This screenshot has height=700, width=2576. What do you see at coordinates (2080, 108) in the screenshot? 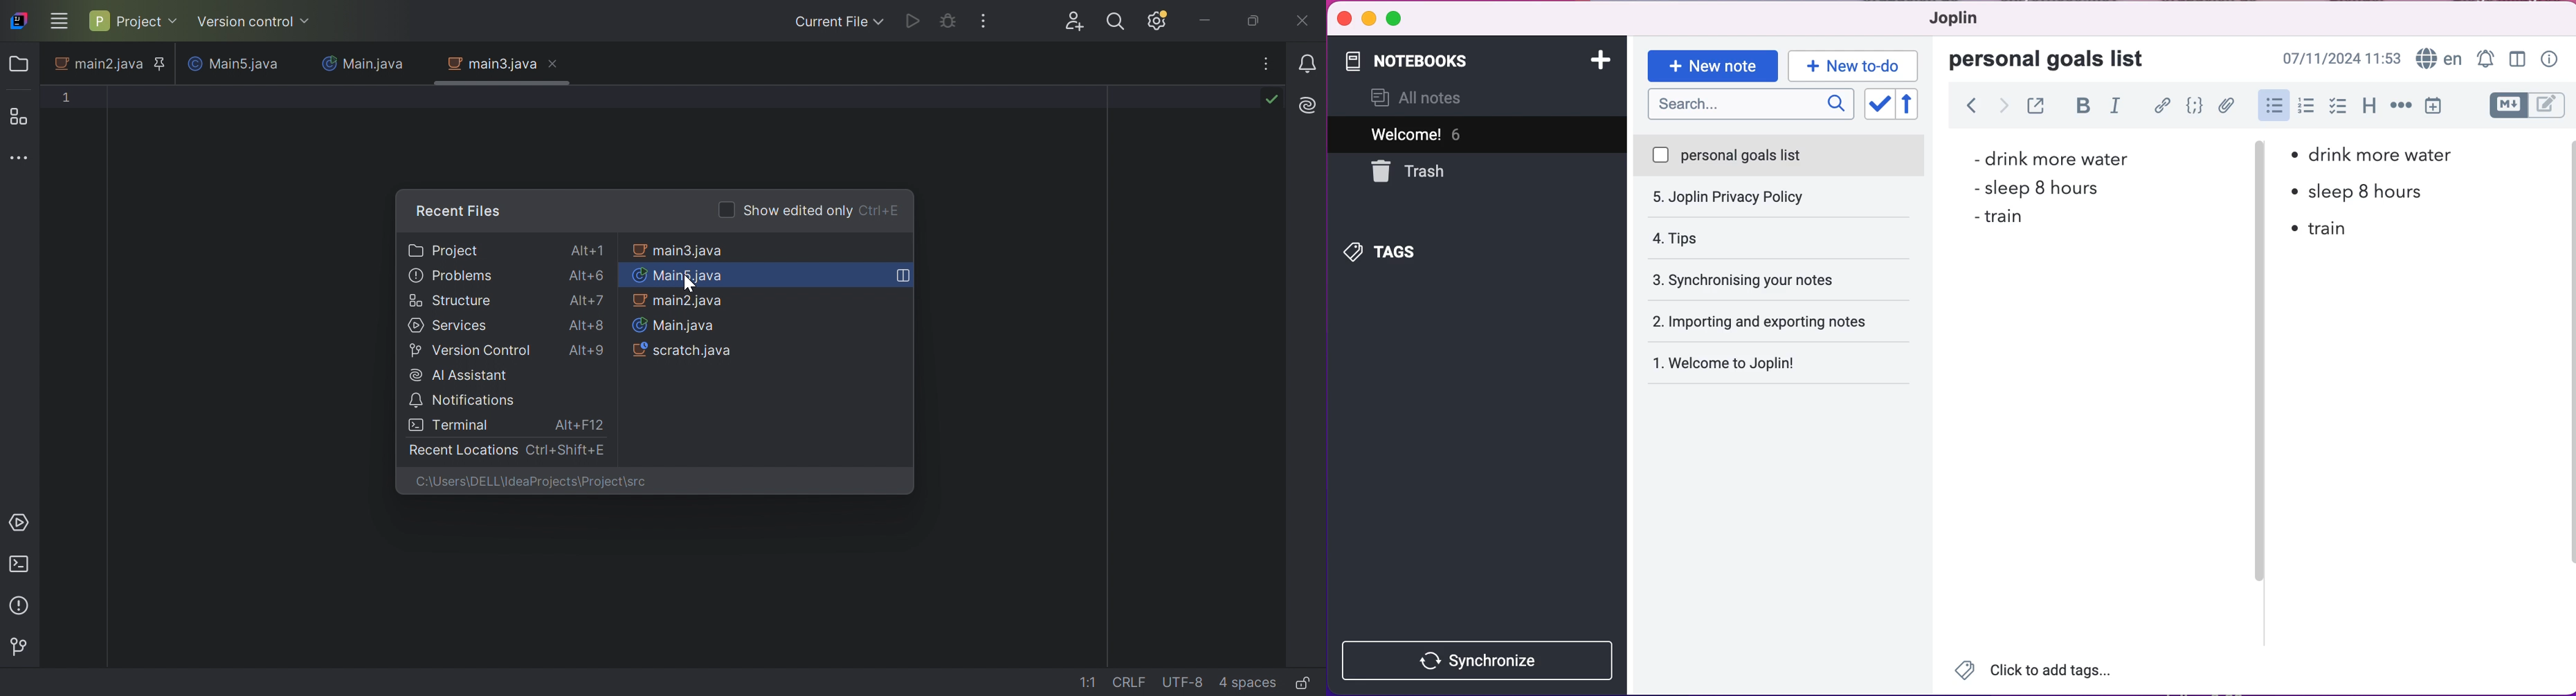
I see `bold` at bounding box center [2080, 108].